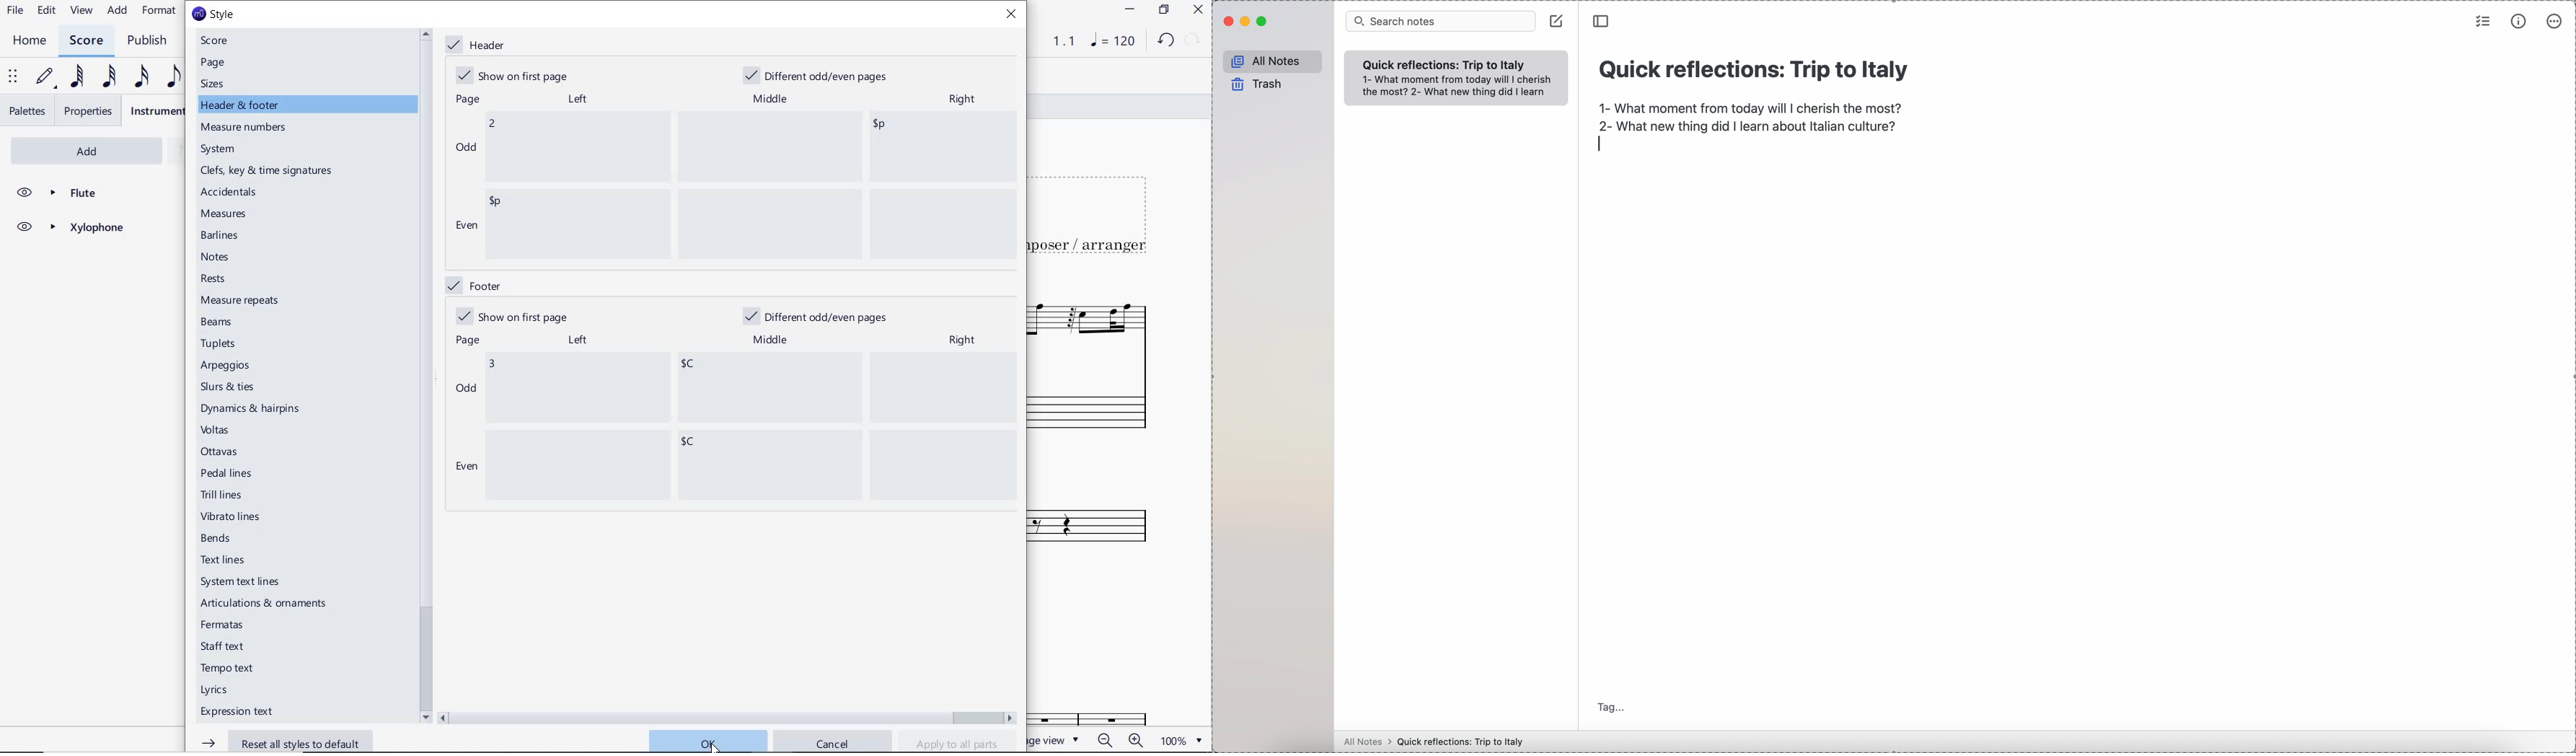  I want to click on expression text, so click(239, 713).